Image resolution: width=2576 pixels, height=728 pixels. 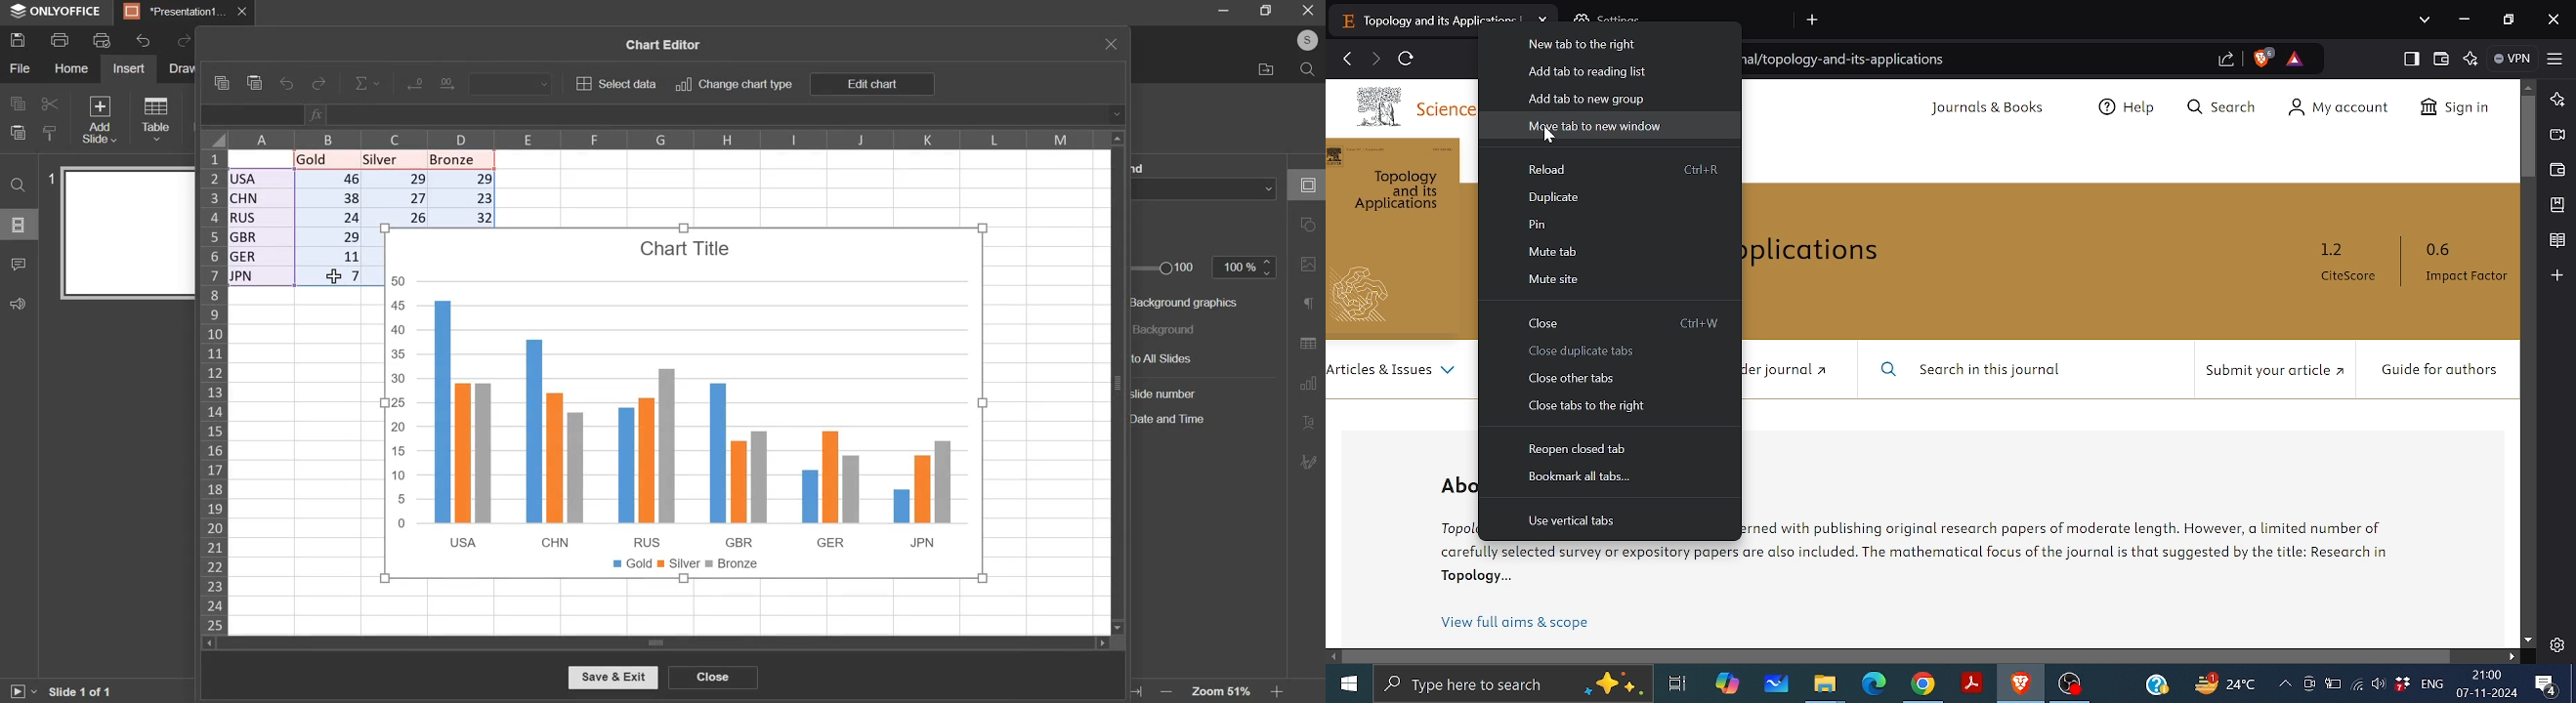 What do you see at coordinates (1307, 424) in the screenshot?
I see `text art settings` at bounding box center [1307, 424].